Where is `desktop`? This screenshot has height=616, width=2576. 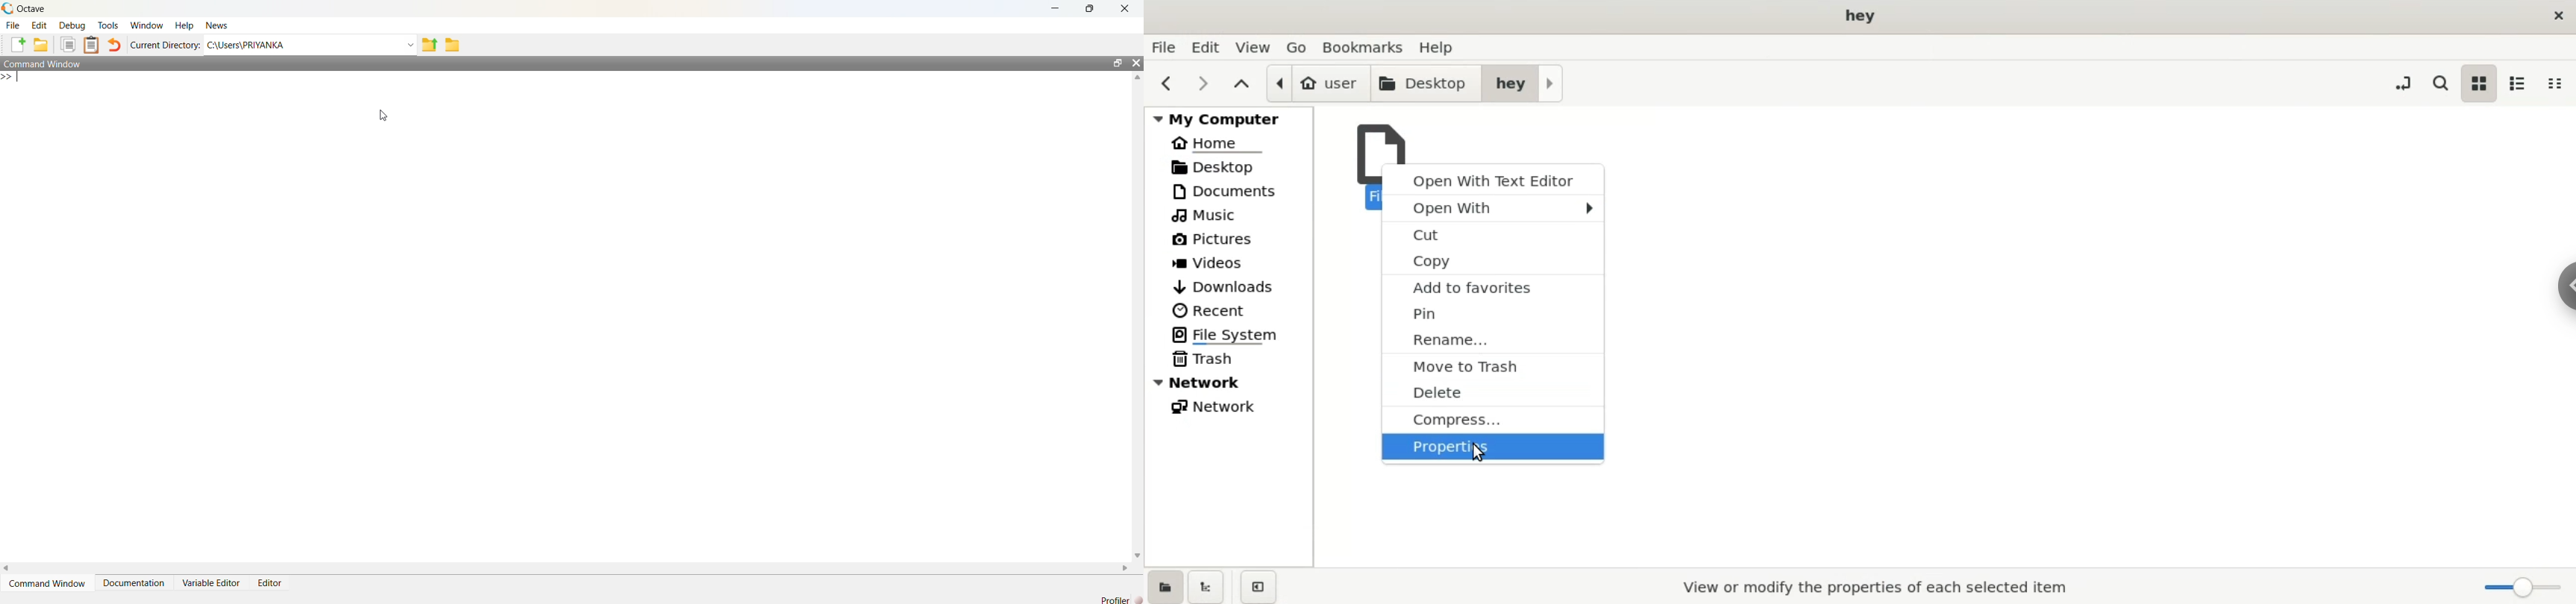 desktop is located at coordinates (1426, 84).